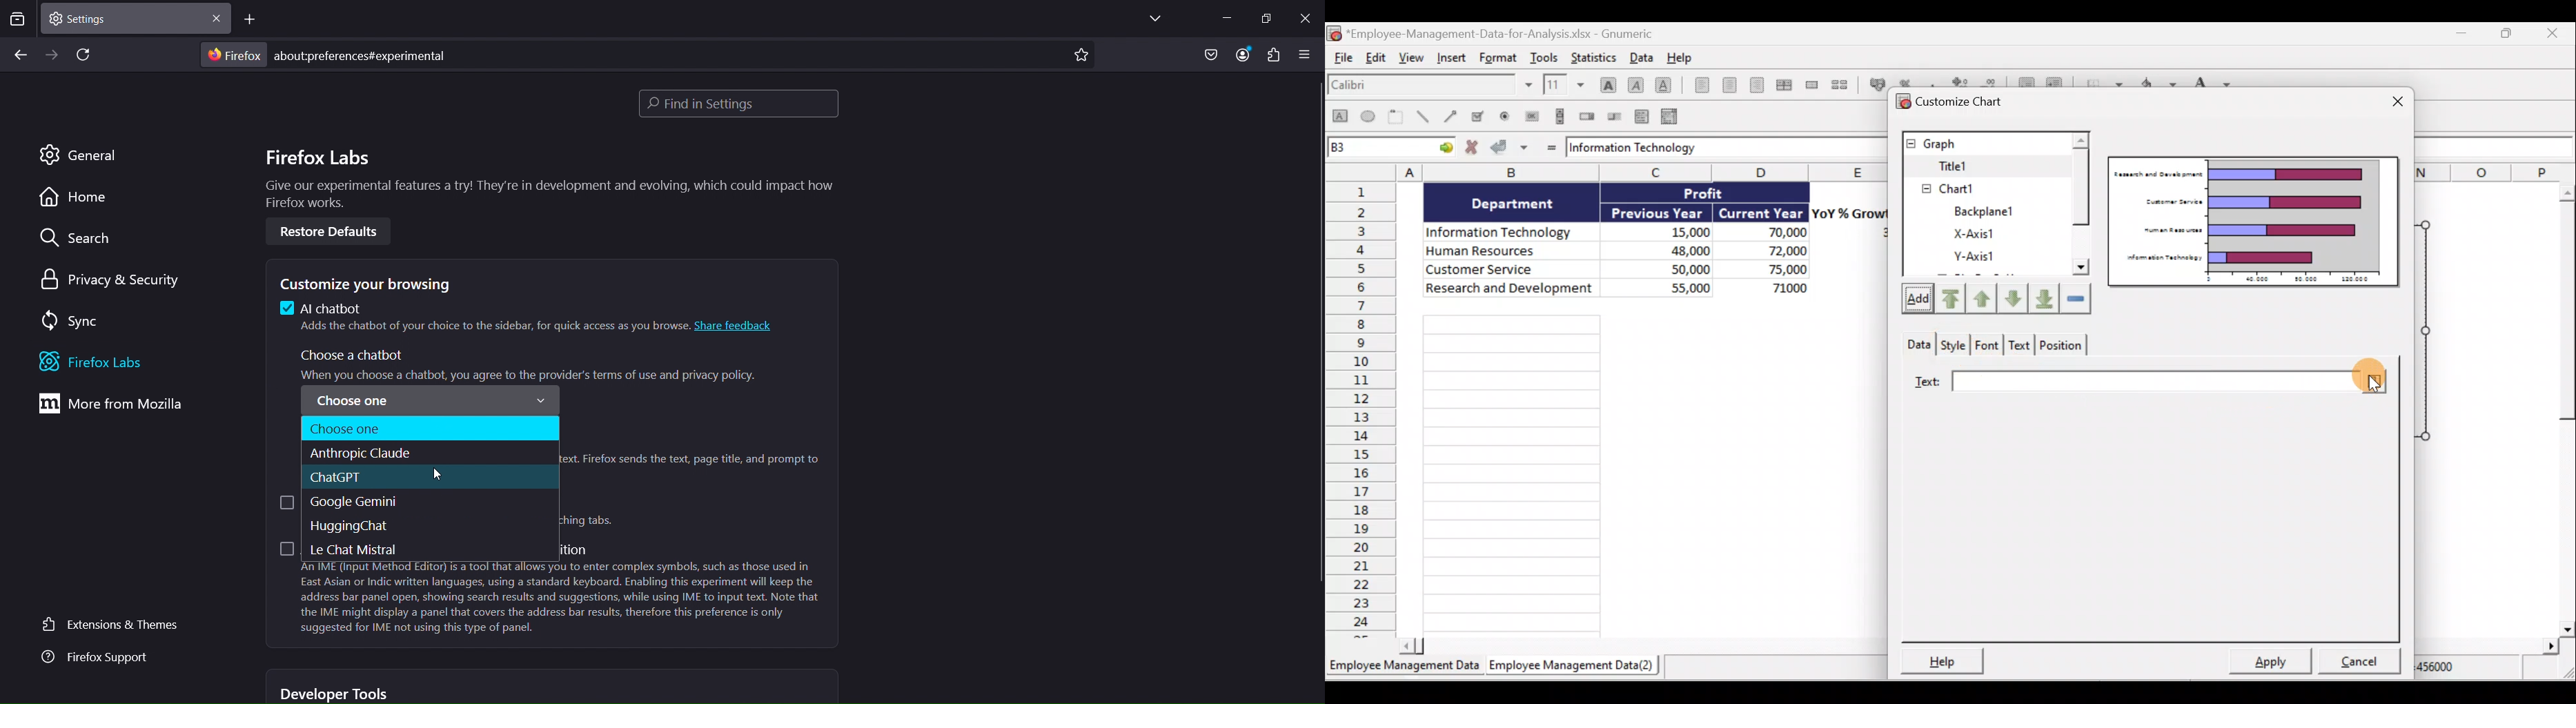 This screenshot has width=2576, height=728. I want to click on Position, so click(2063, 347).